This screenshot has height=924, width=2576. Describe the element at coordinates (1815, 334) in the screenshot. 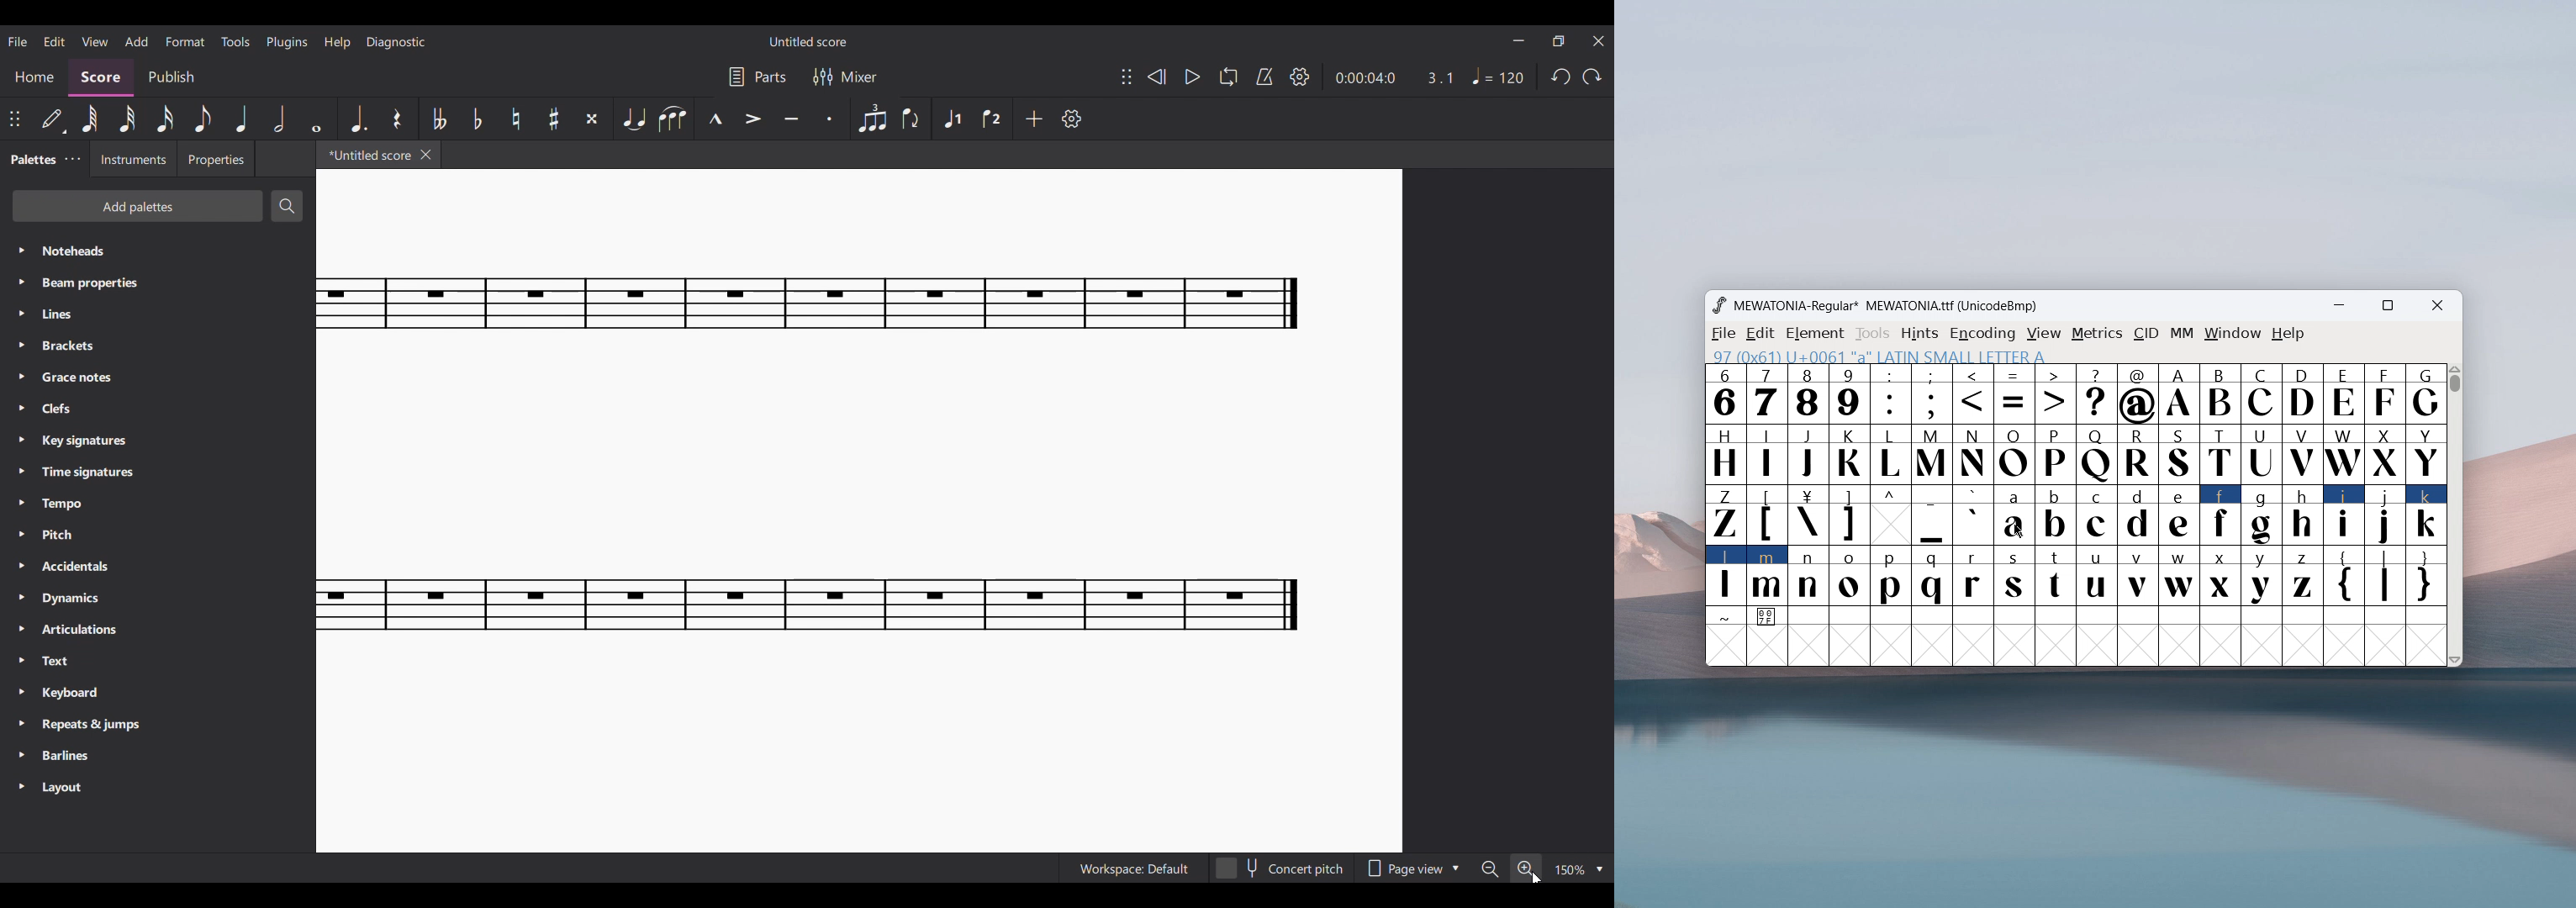

I see `element` at that location.